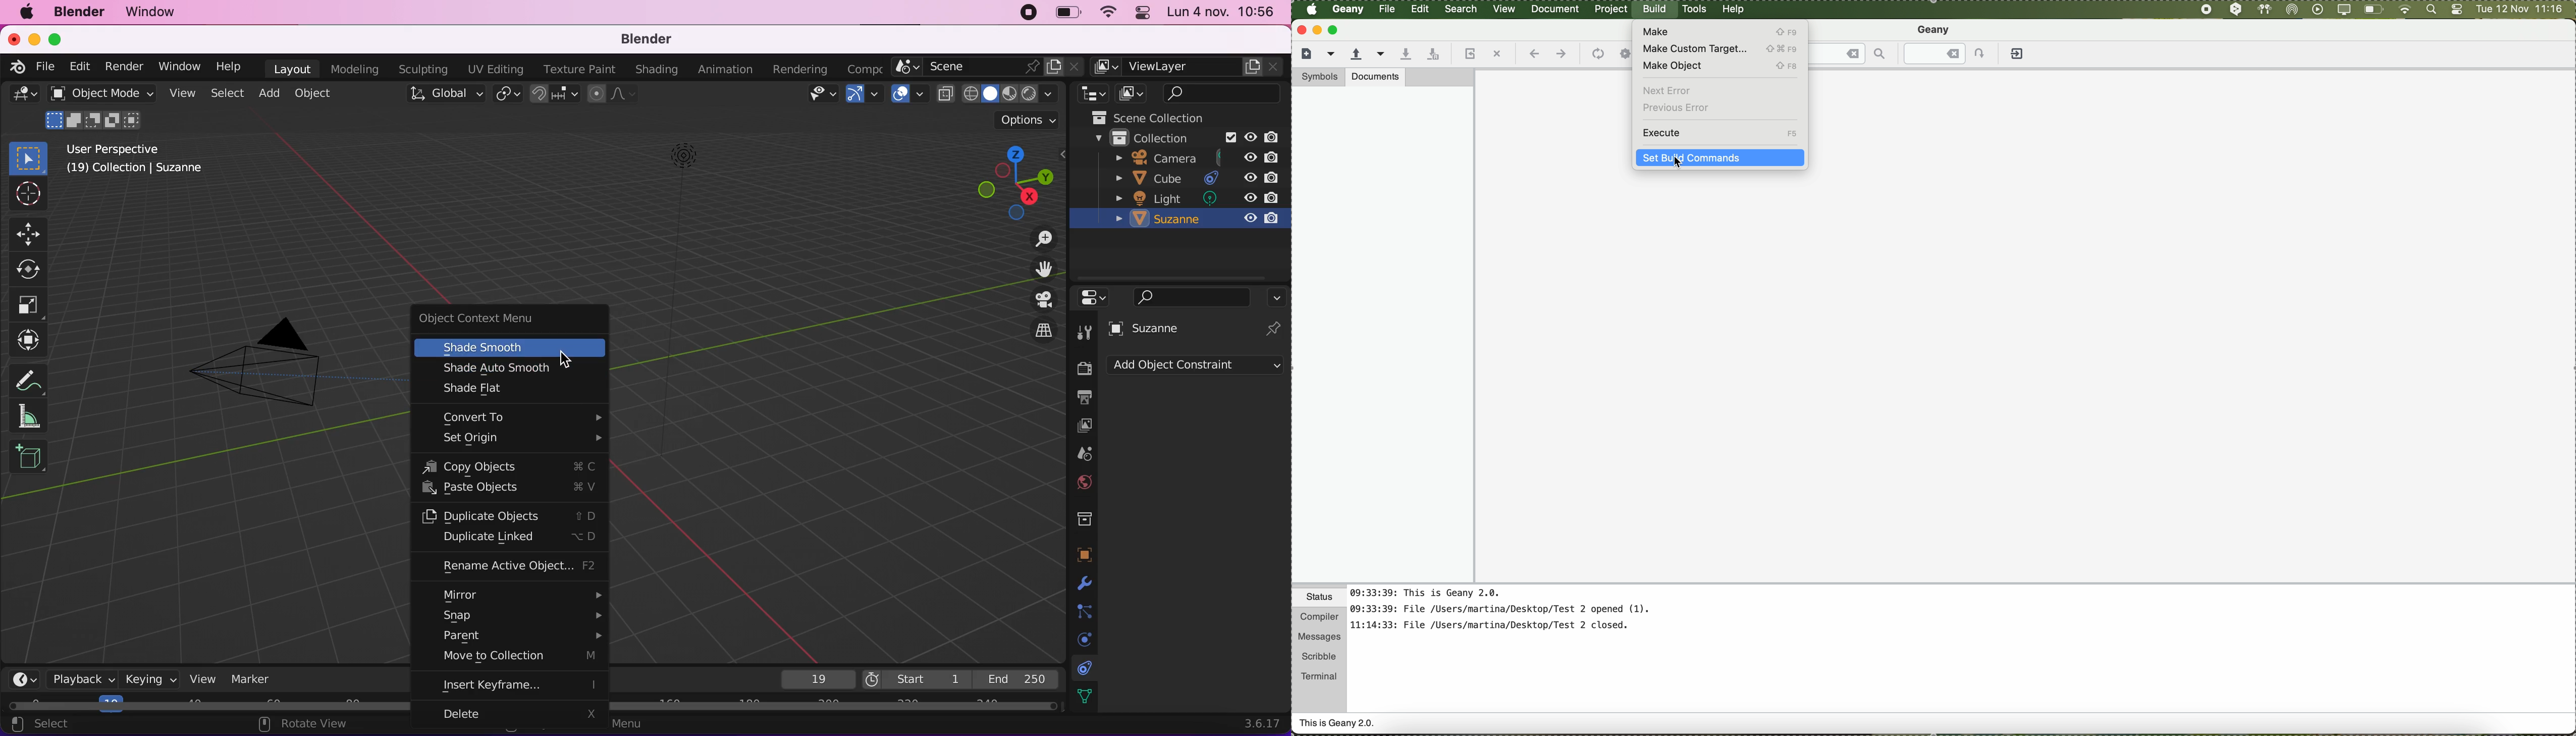 The height and width of the screenshot is (756, 2576). I want to click on toggle the view, so click(1043, 300).